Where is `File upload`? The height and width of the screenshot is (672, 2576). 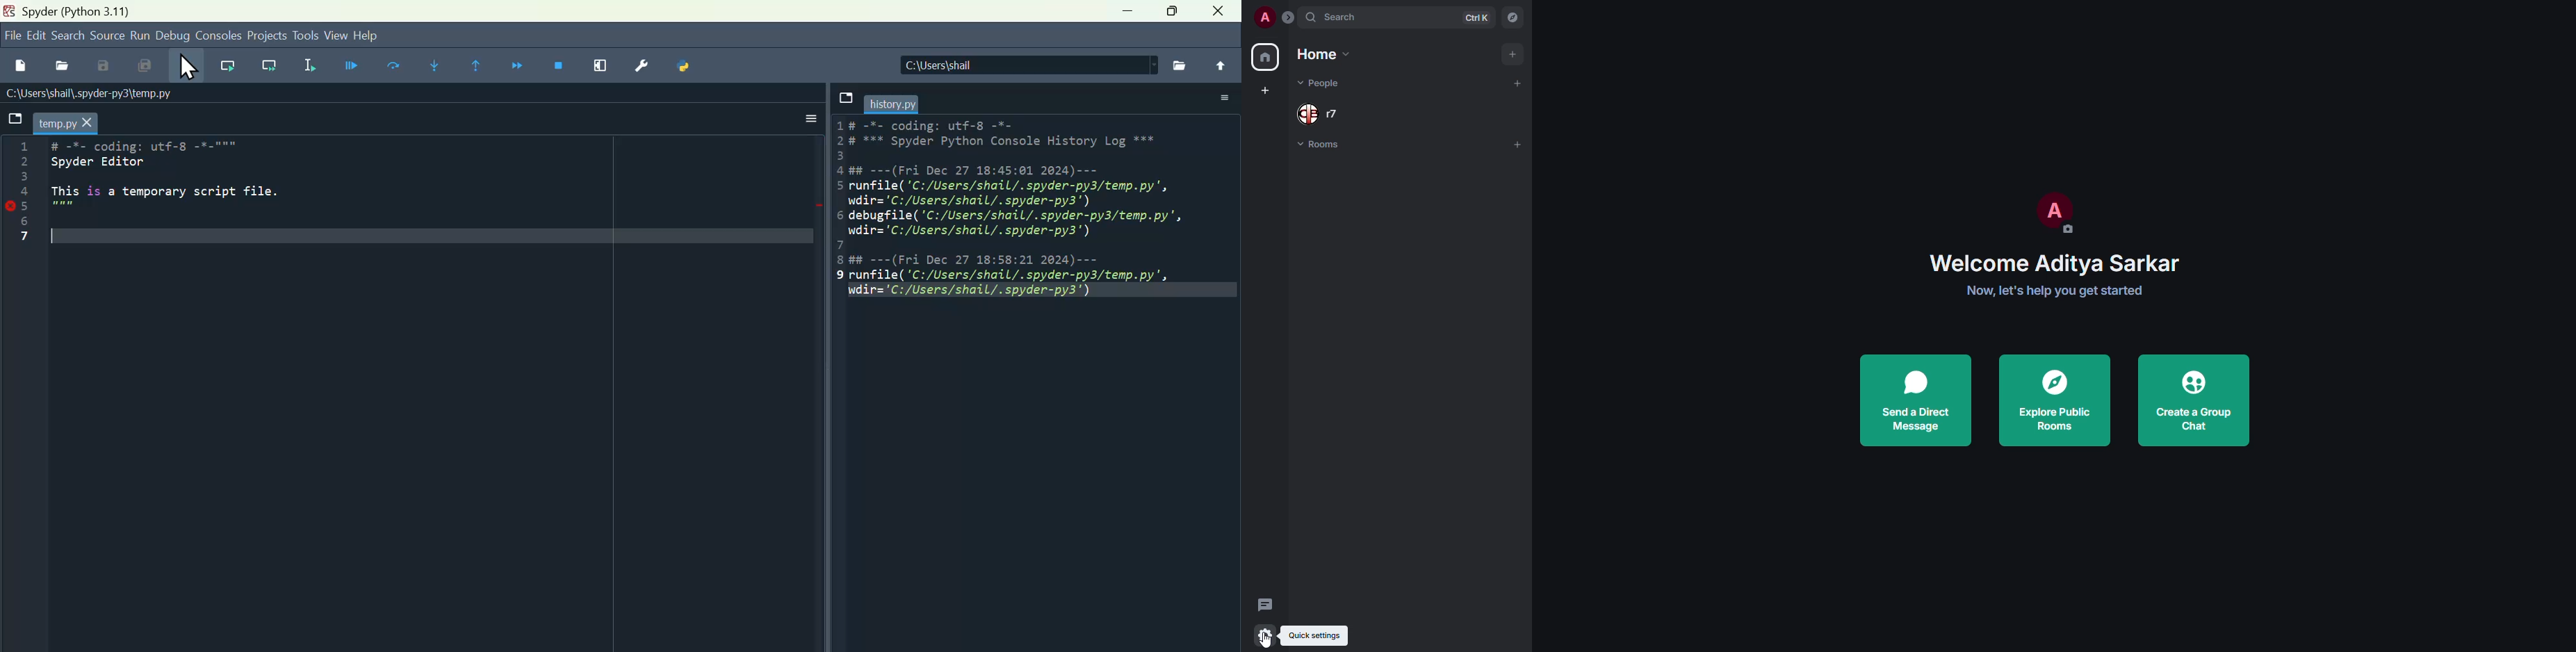
File upload is located at coordinates (1224, 64).